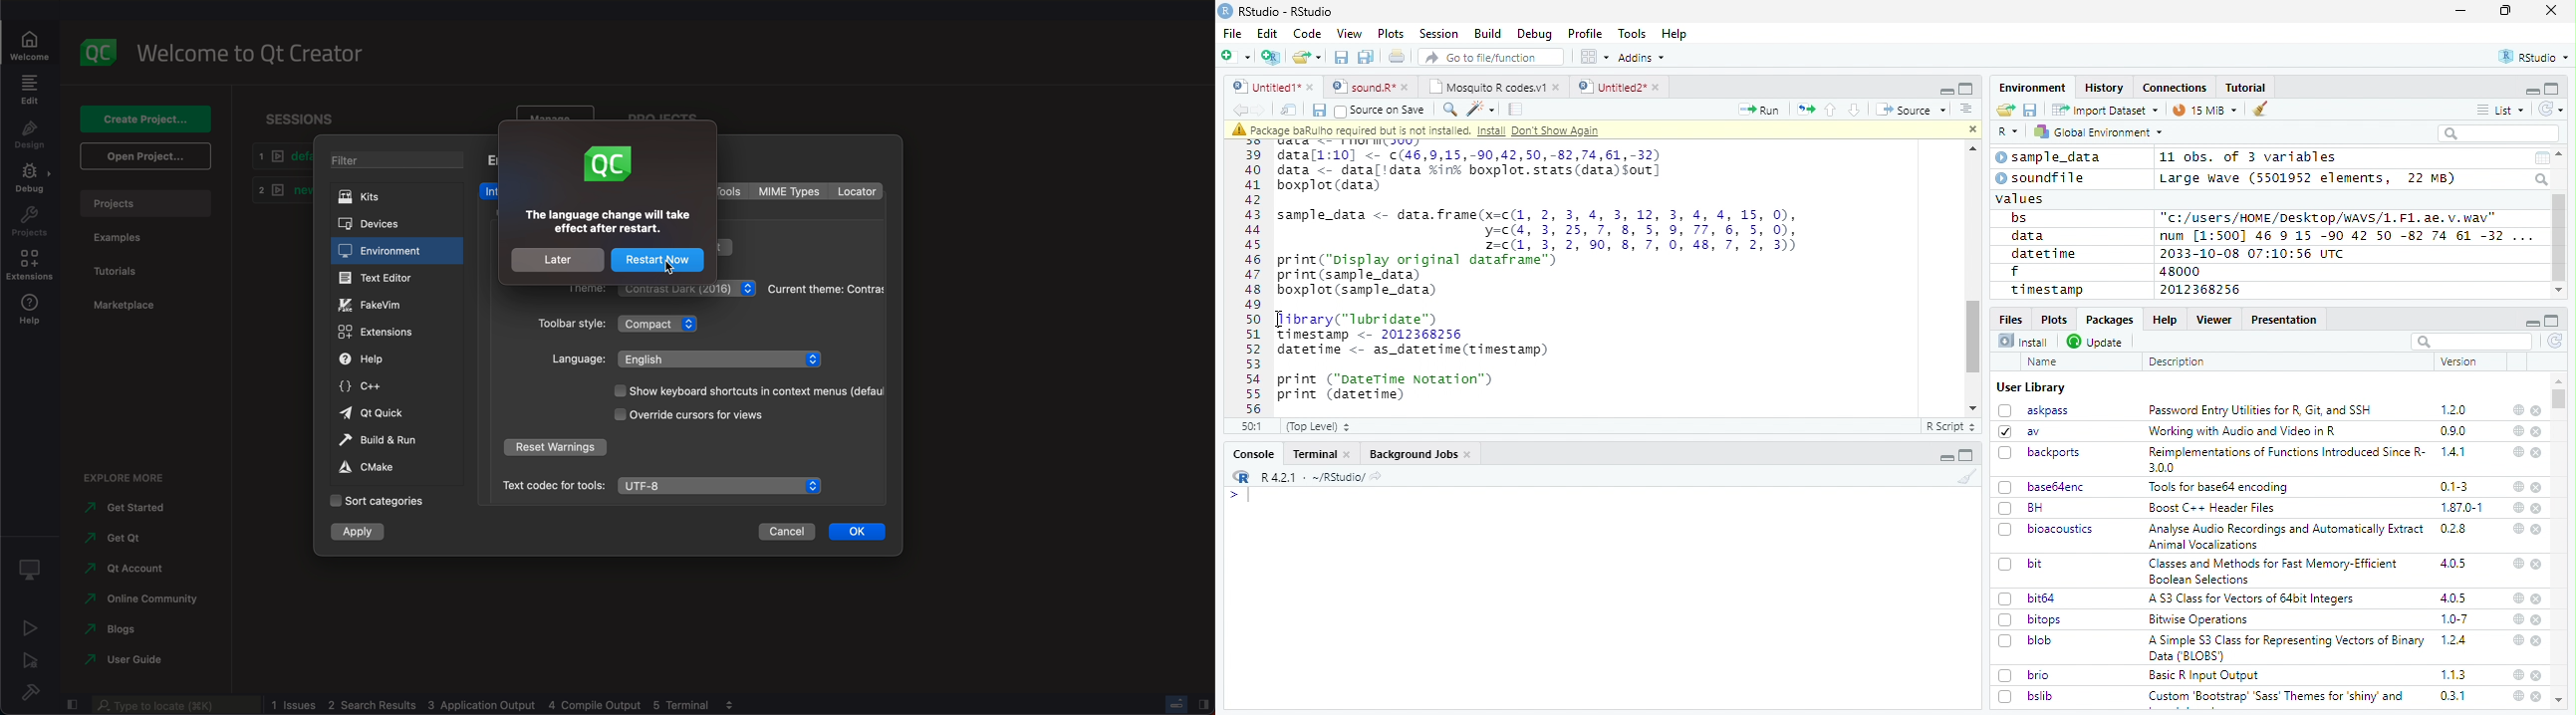 This screenshot has height=728, width=2576. Describe the element at coordinates (2541, 158) in the screenshot. I see `Calendar` at that location.